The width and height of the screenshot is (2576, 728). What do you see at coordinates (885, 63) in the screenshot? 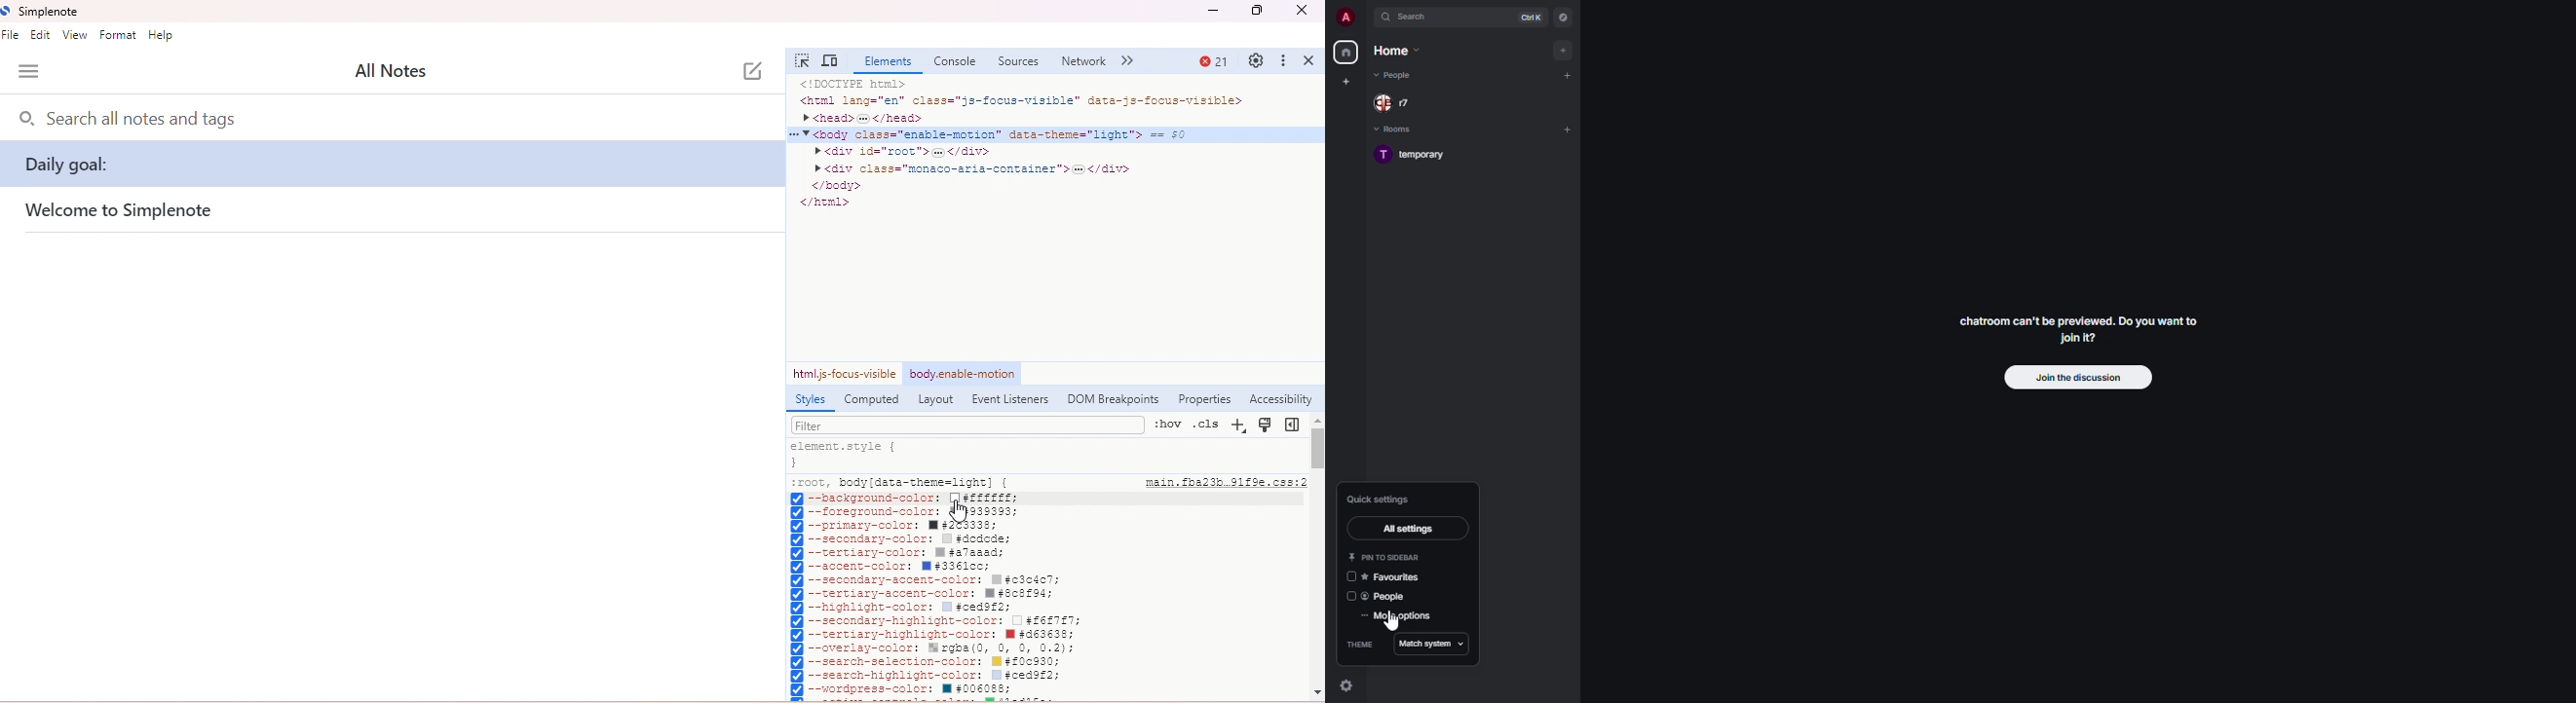
I see `element` at bounding box center [885, 63].